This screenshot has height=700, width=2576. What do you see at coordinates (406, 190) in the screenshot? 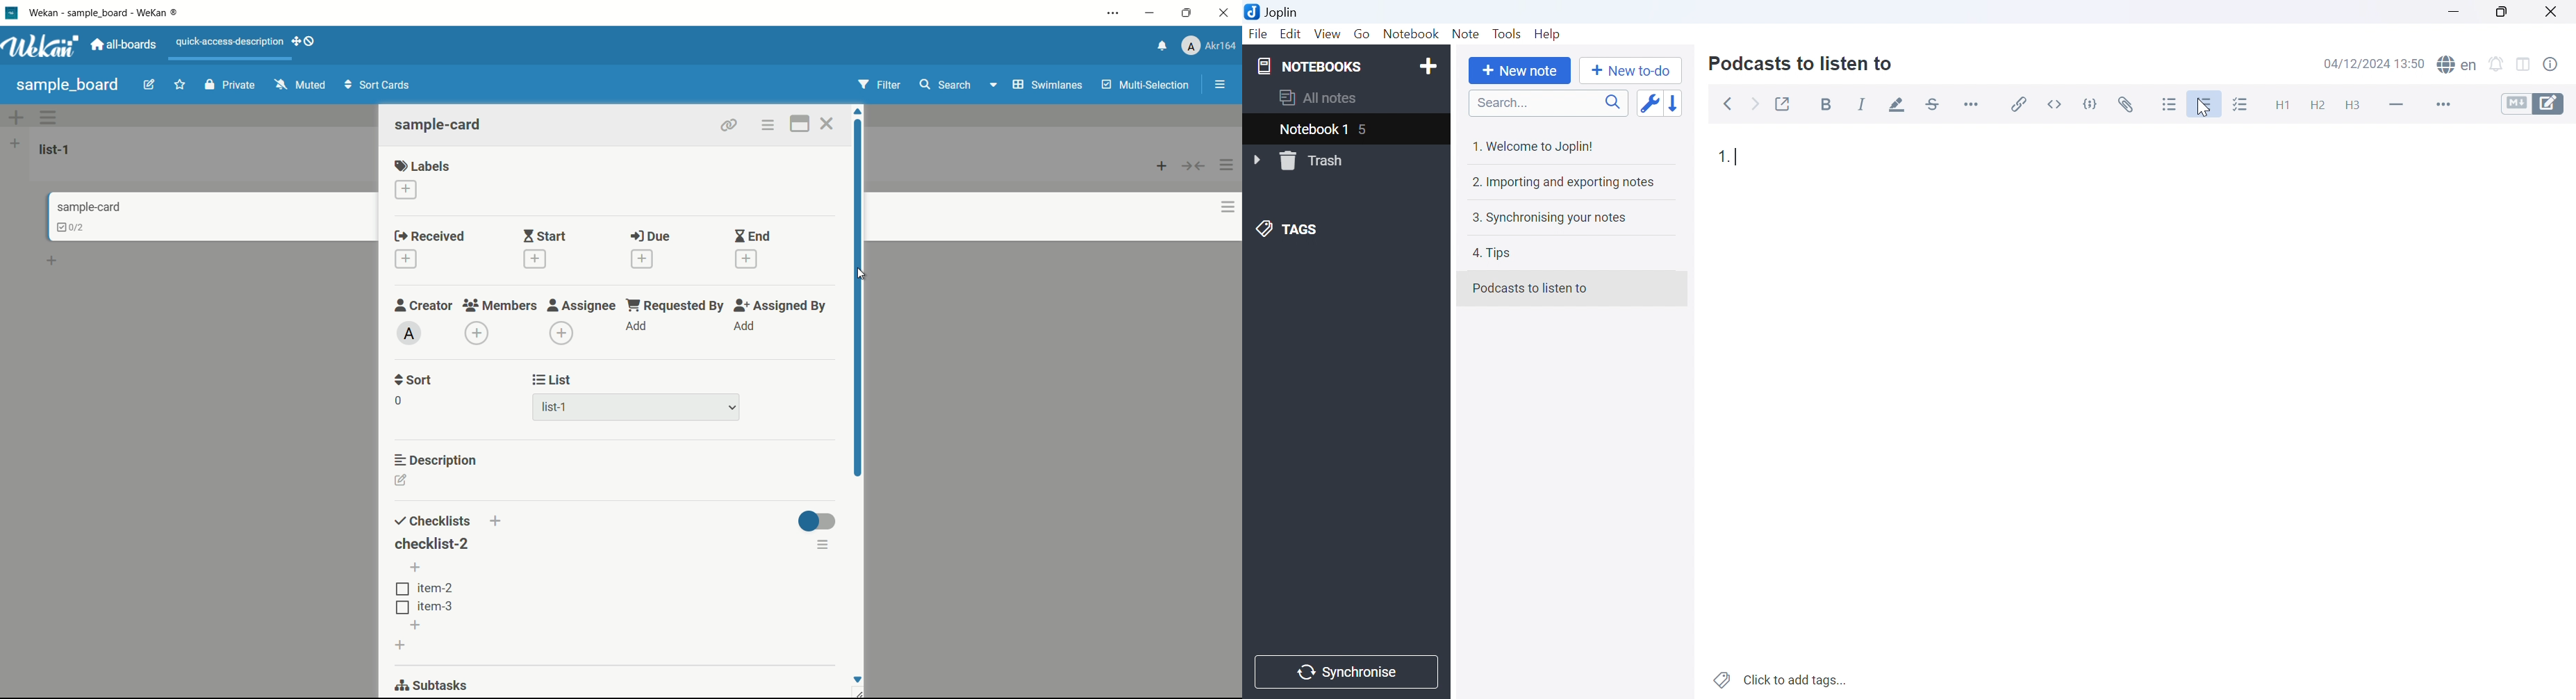
I see `add label` at bounding box center [406, 190].